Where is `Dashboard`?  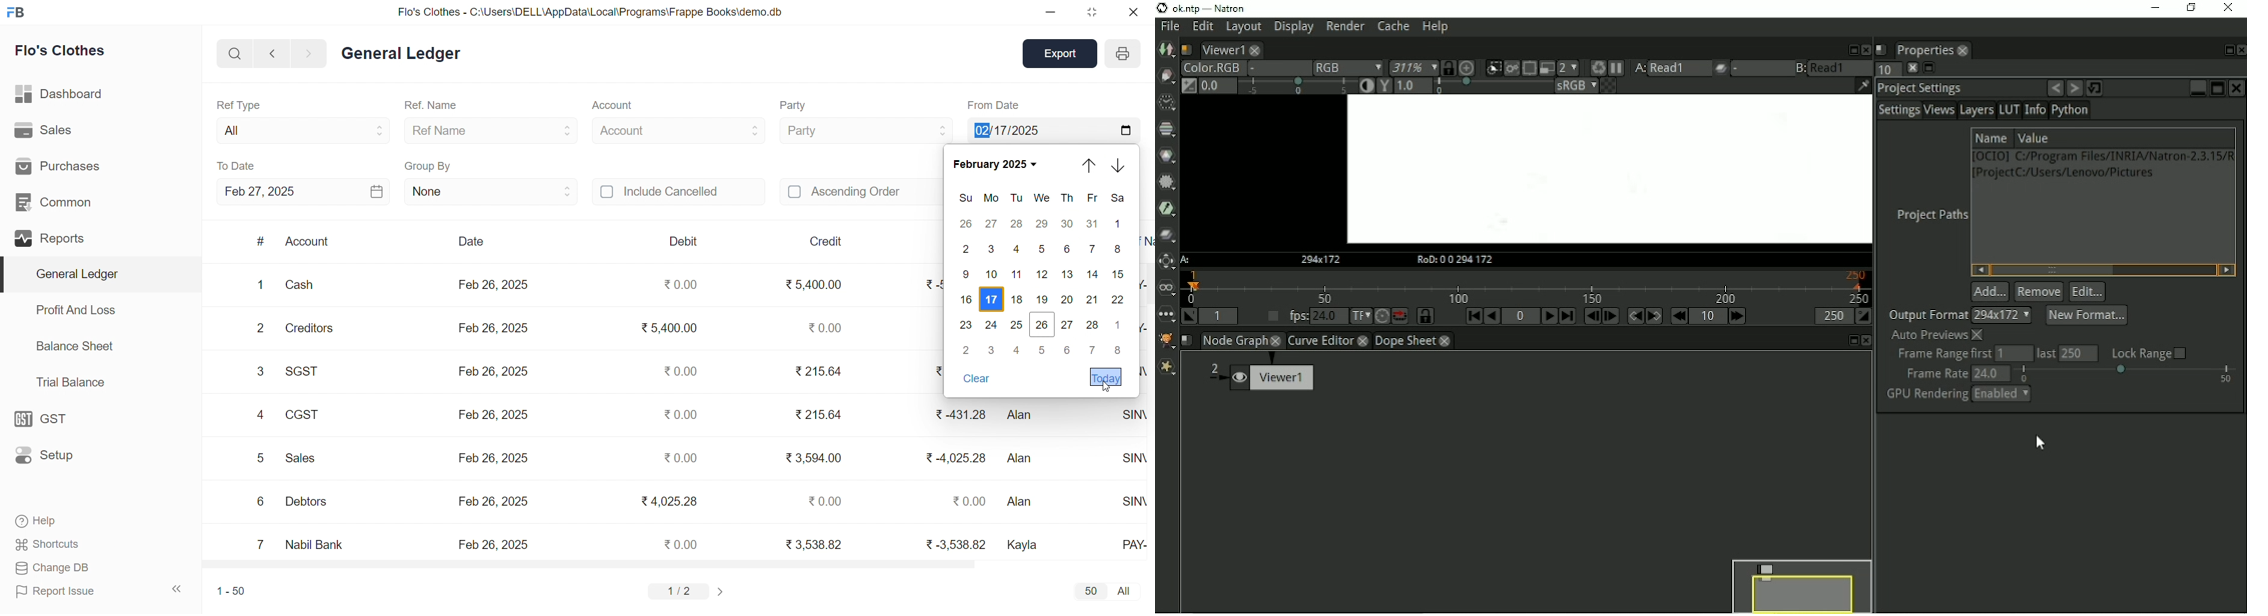 Dashboard is located at coordinates (57, 92).